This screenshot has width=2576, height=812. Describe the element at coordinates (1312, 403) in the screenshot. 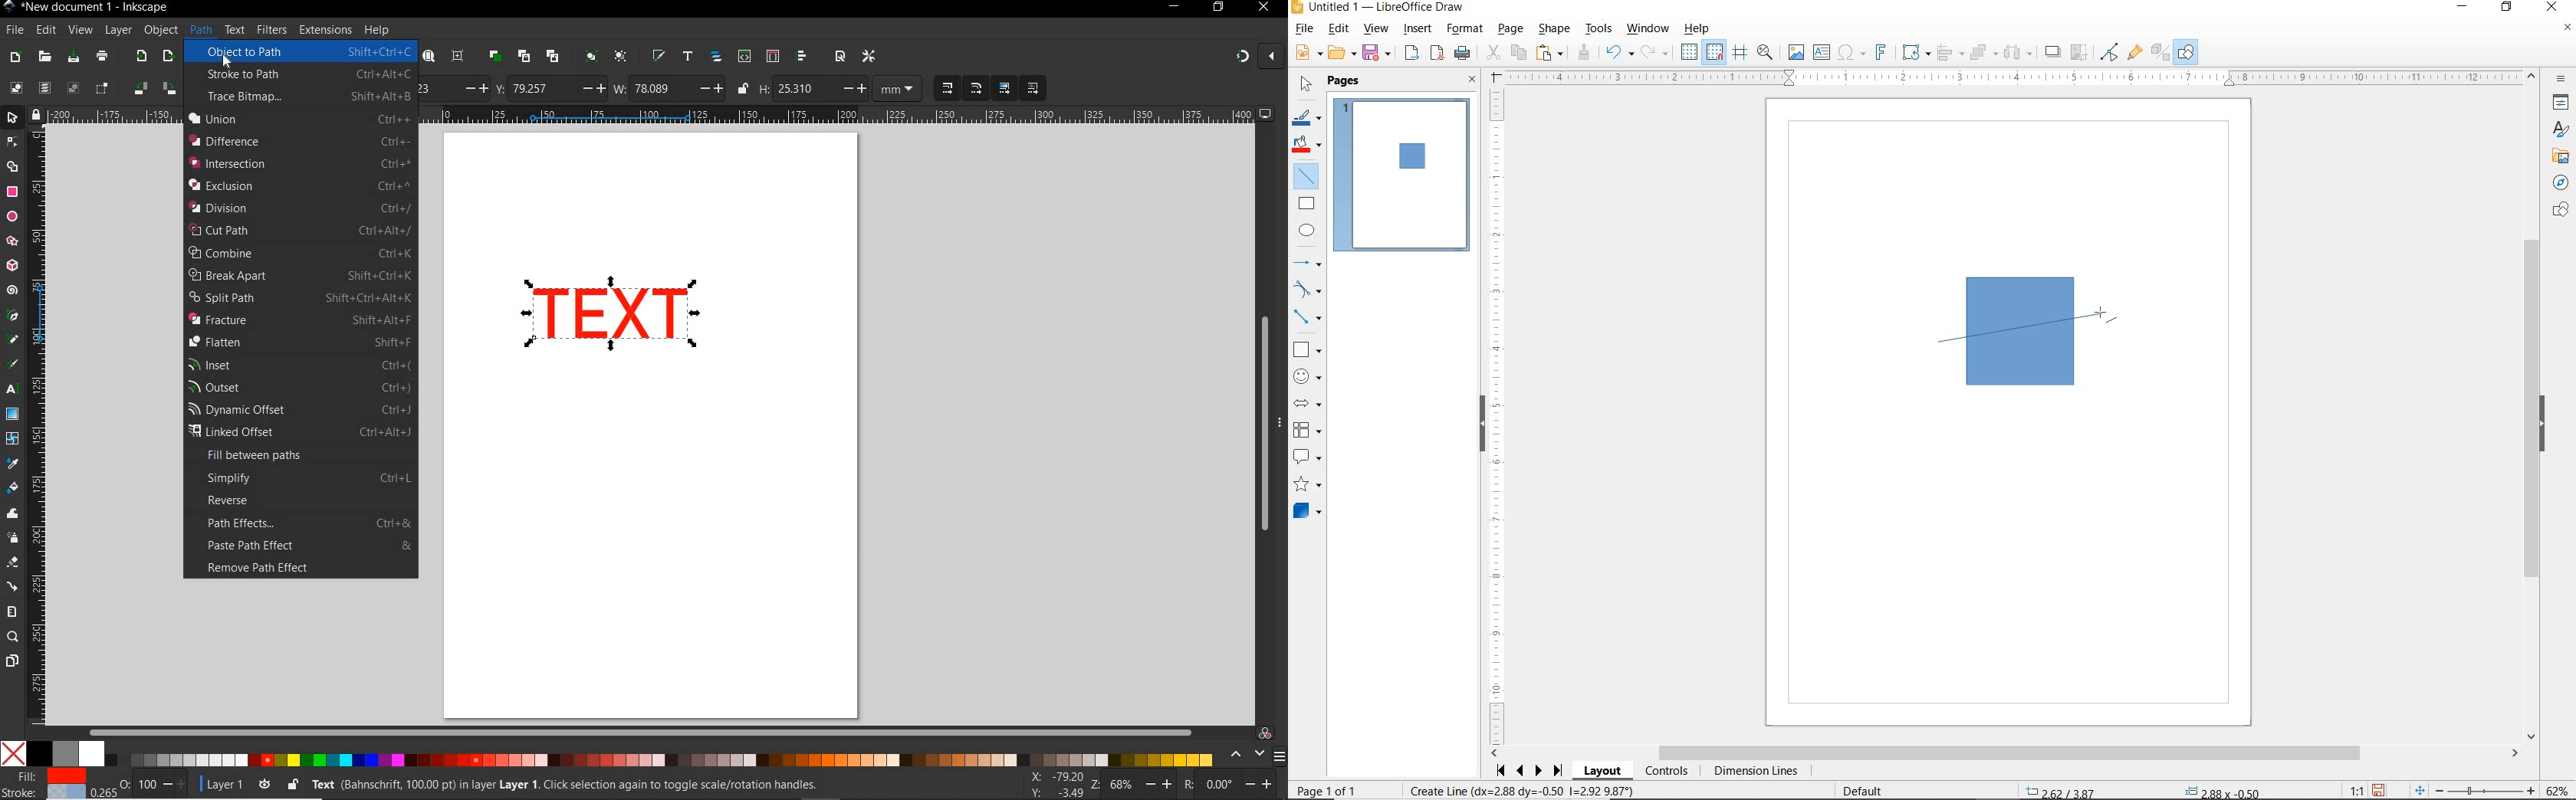

I see `BLOCK ARROWS` at that location.